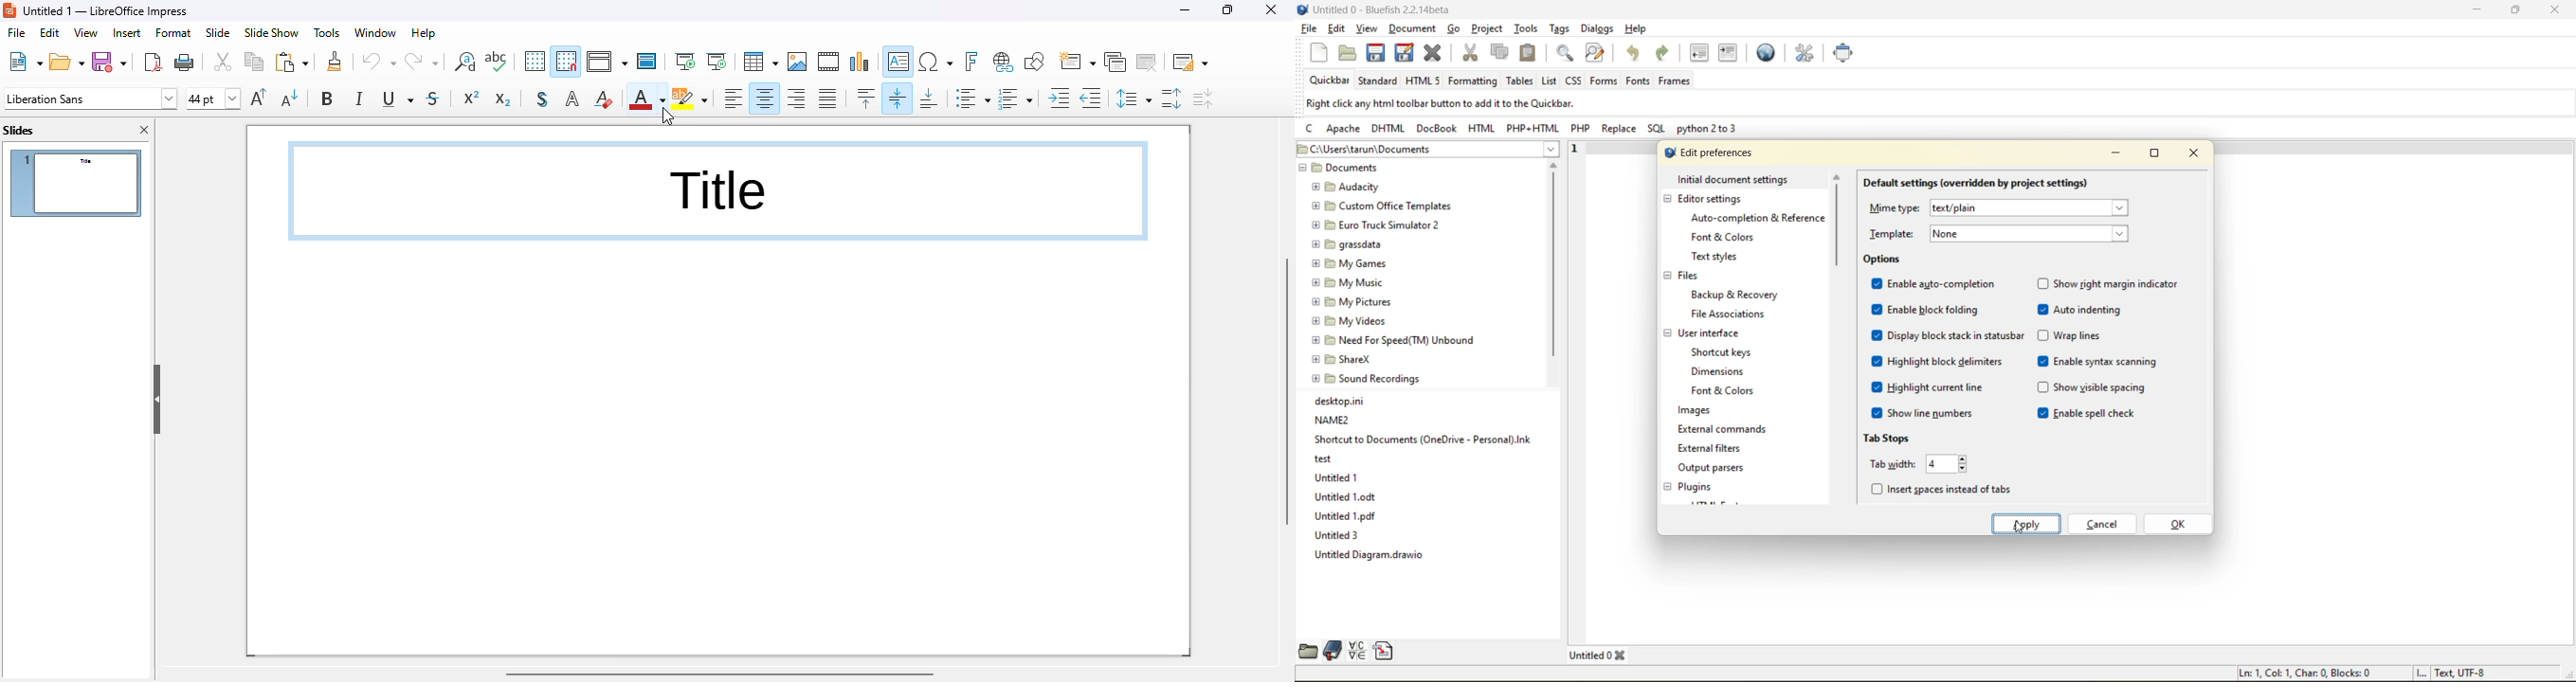 This screenshot has width=2576, height=700. I want to click on documents, so click(1377, 169).